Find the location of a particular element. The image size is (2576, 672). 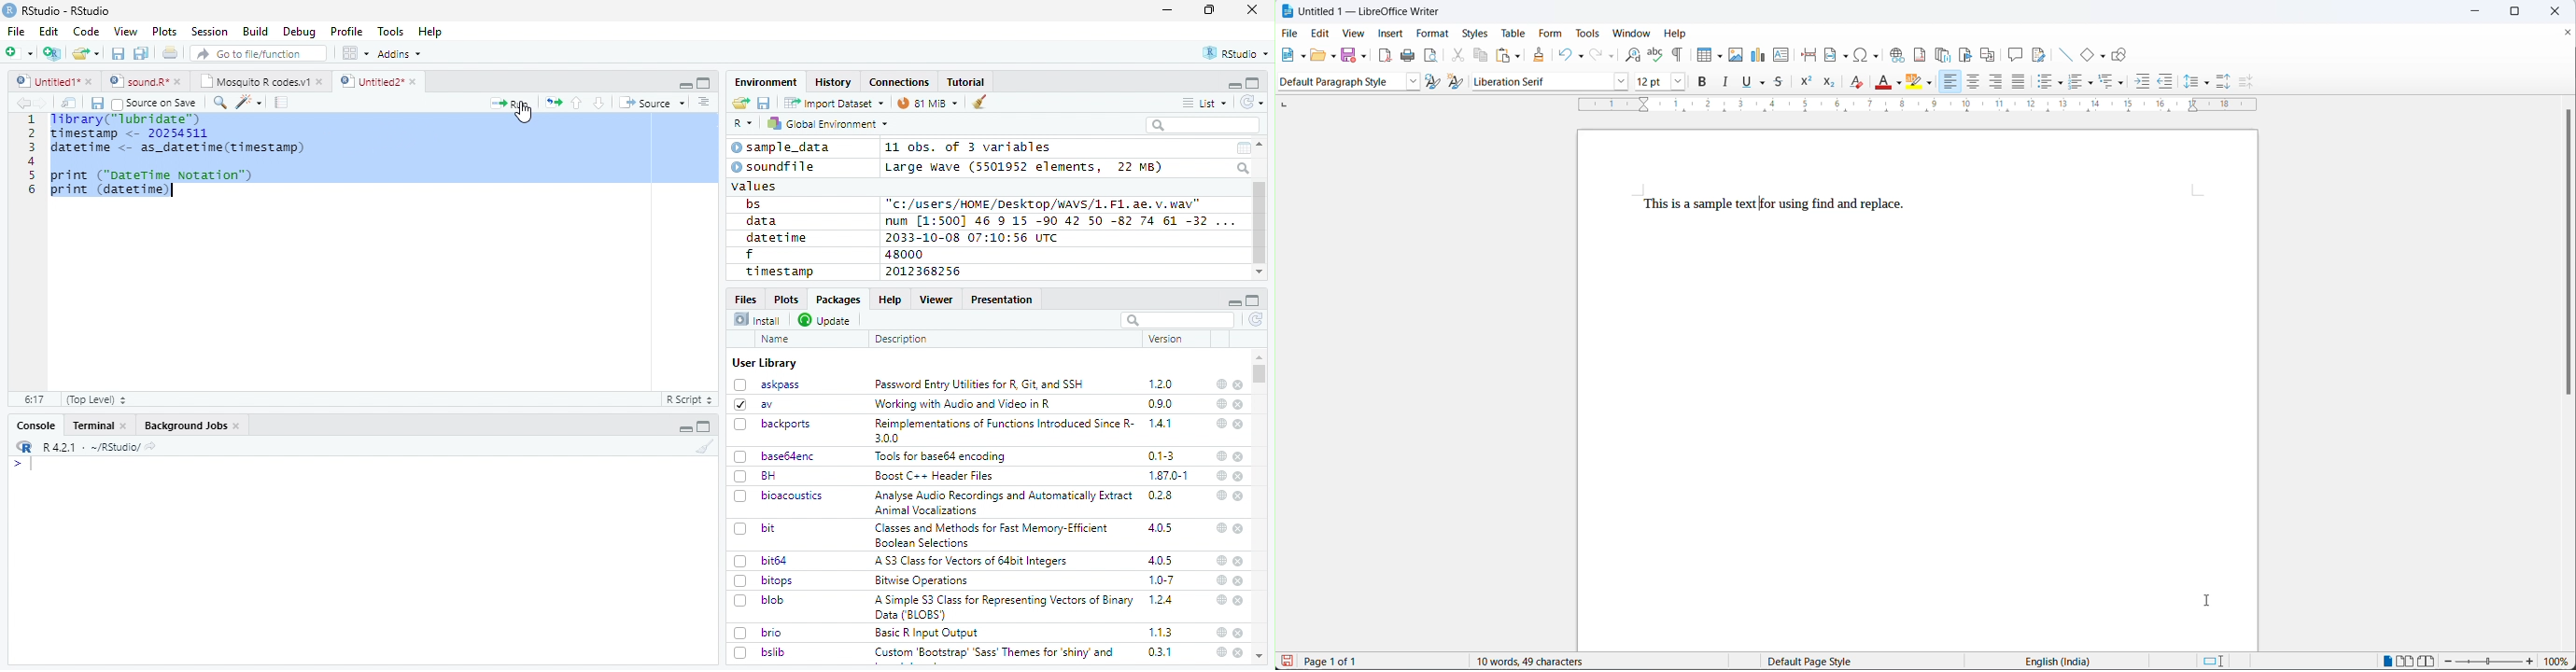

Scroll bar is located at coordinates (1260, 223).